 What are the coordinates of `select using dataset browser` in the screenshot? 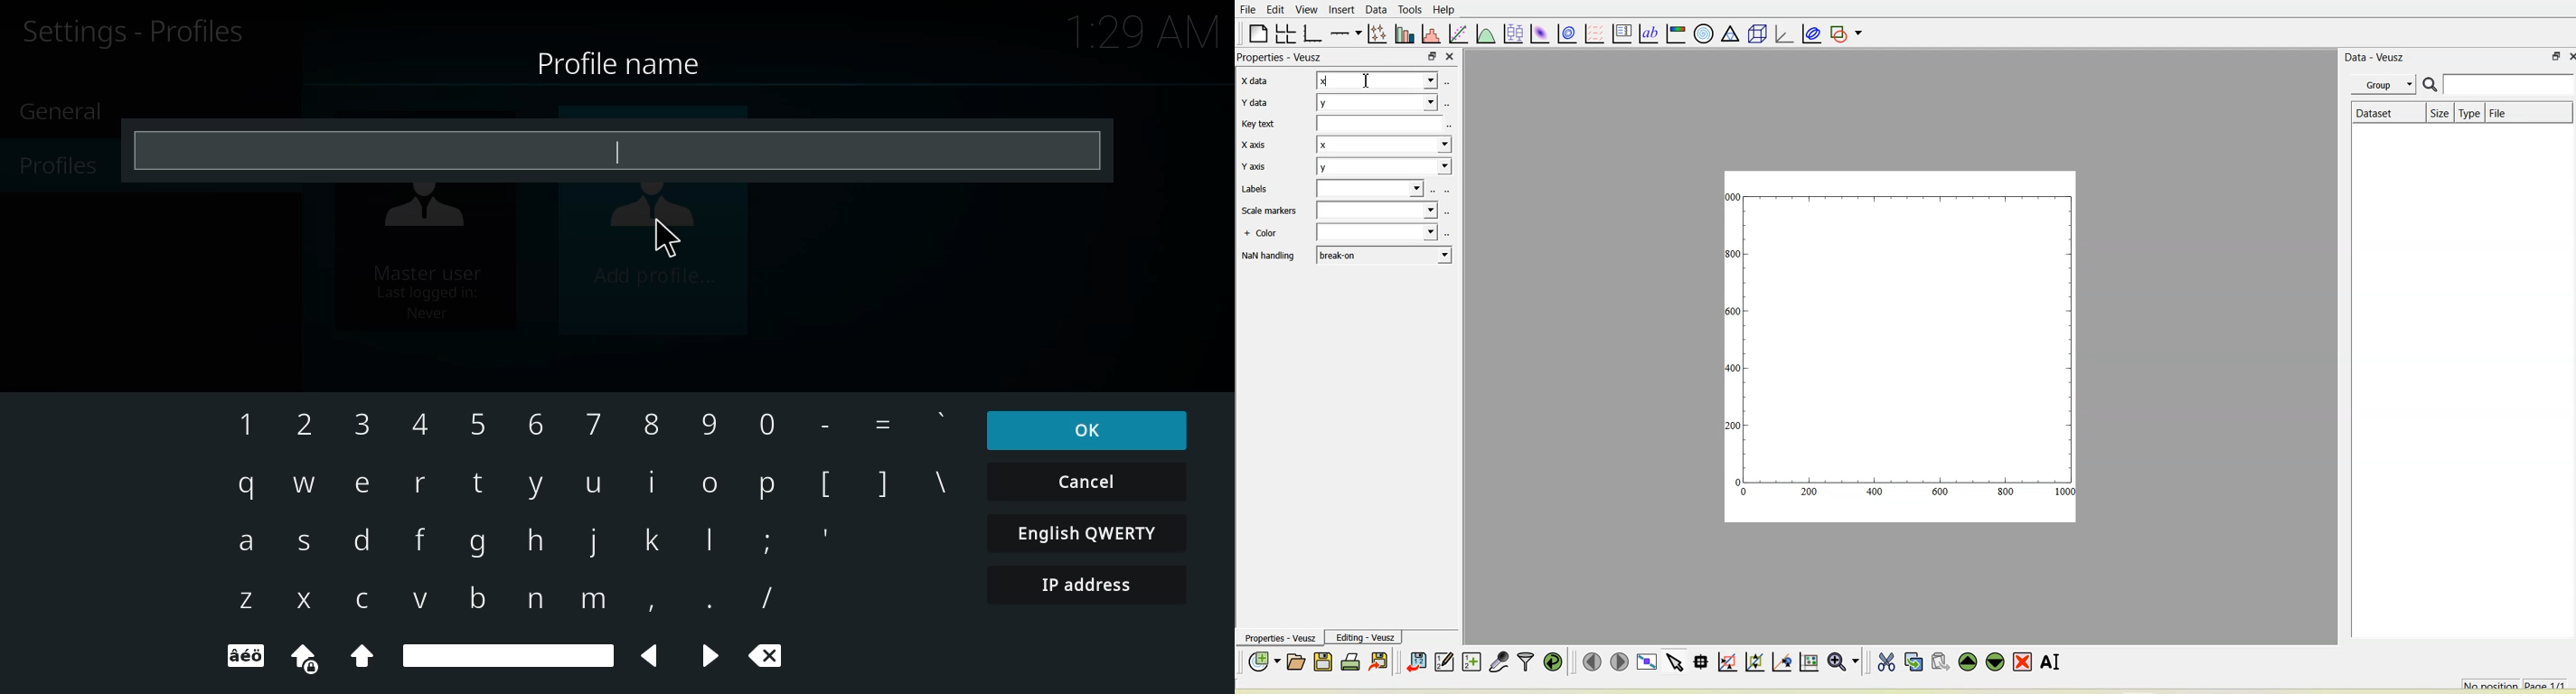 It's located at (1449, 105).